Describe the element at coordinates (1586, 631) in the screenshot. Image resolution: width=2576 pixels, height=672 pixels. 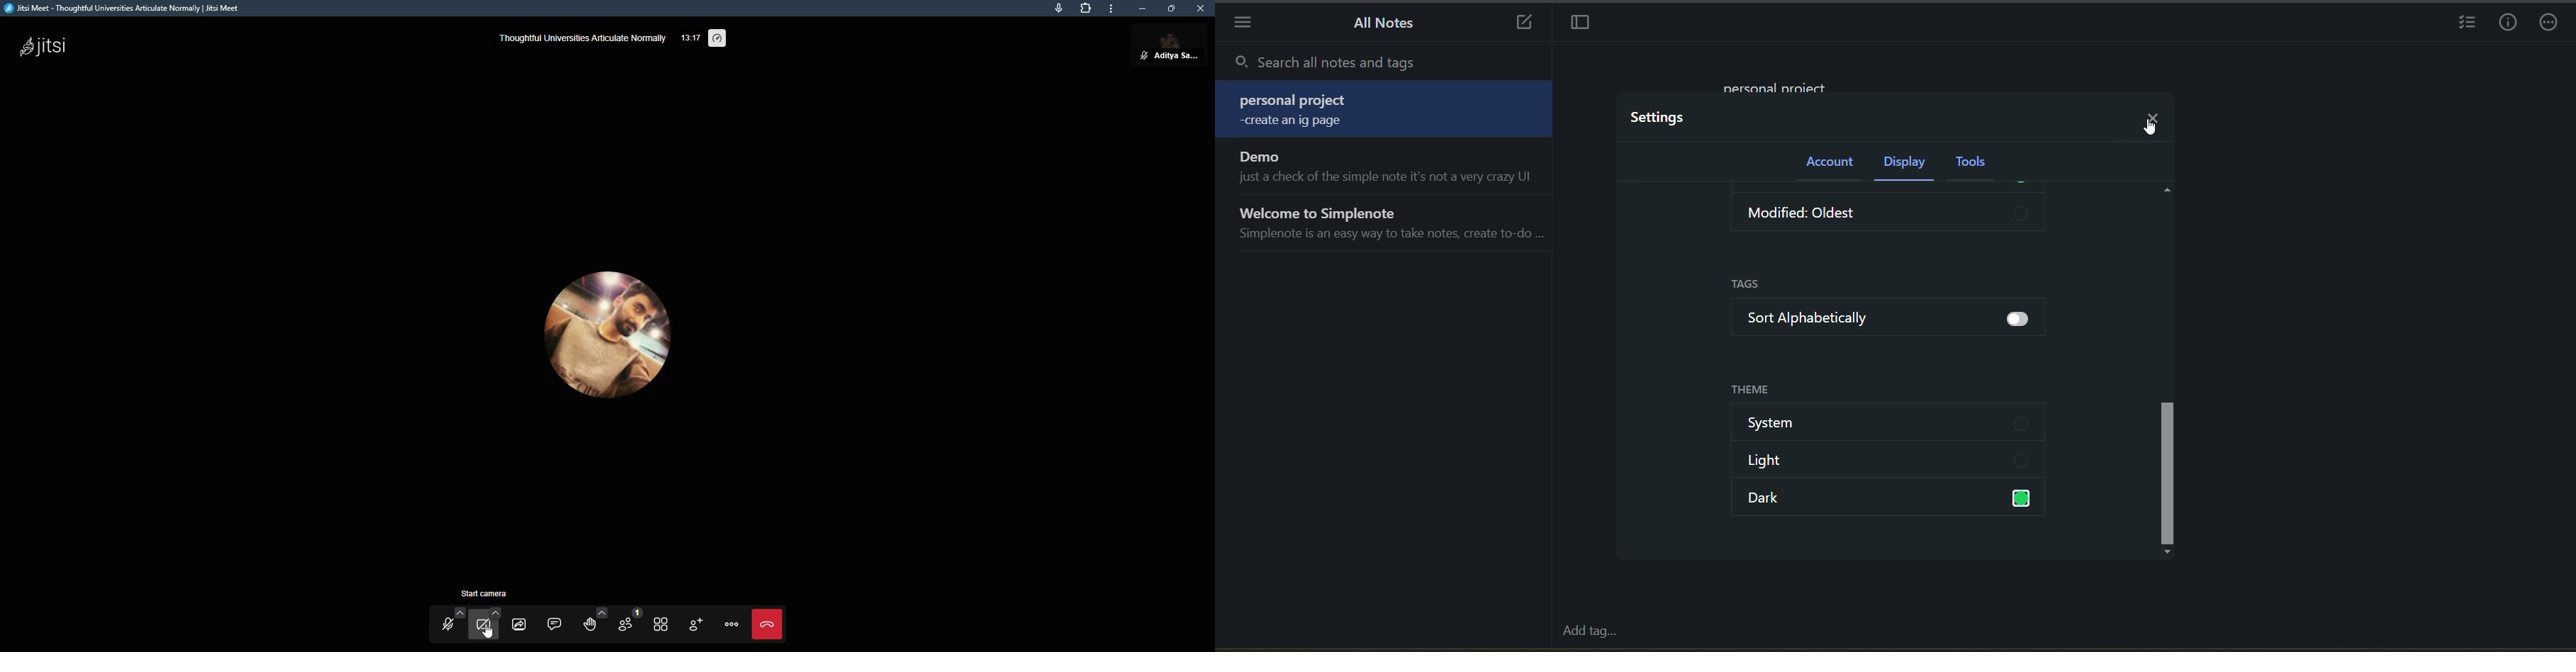
I see `add tag` at that location.